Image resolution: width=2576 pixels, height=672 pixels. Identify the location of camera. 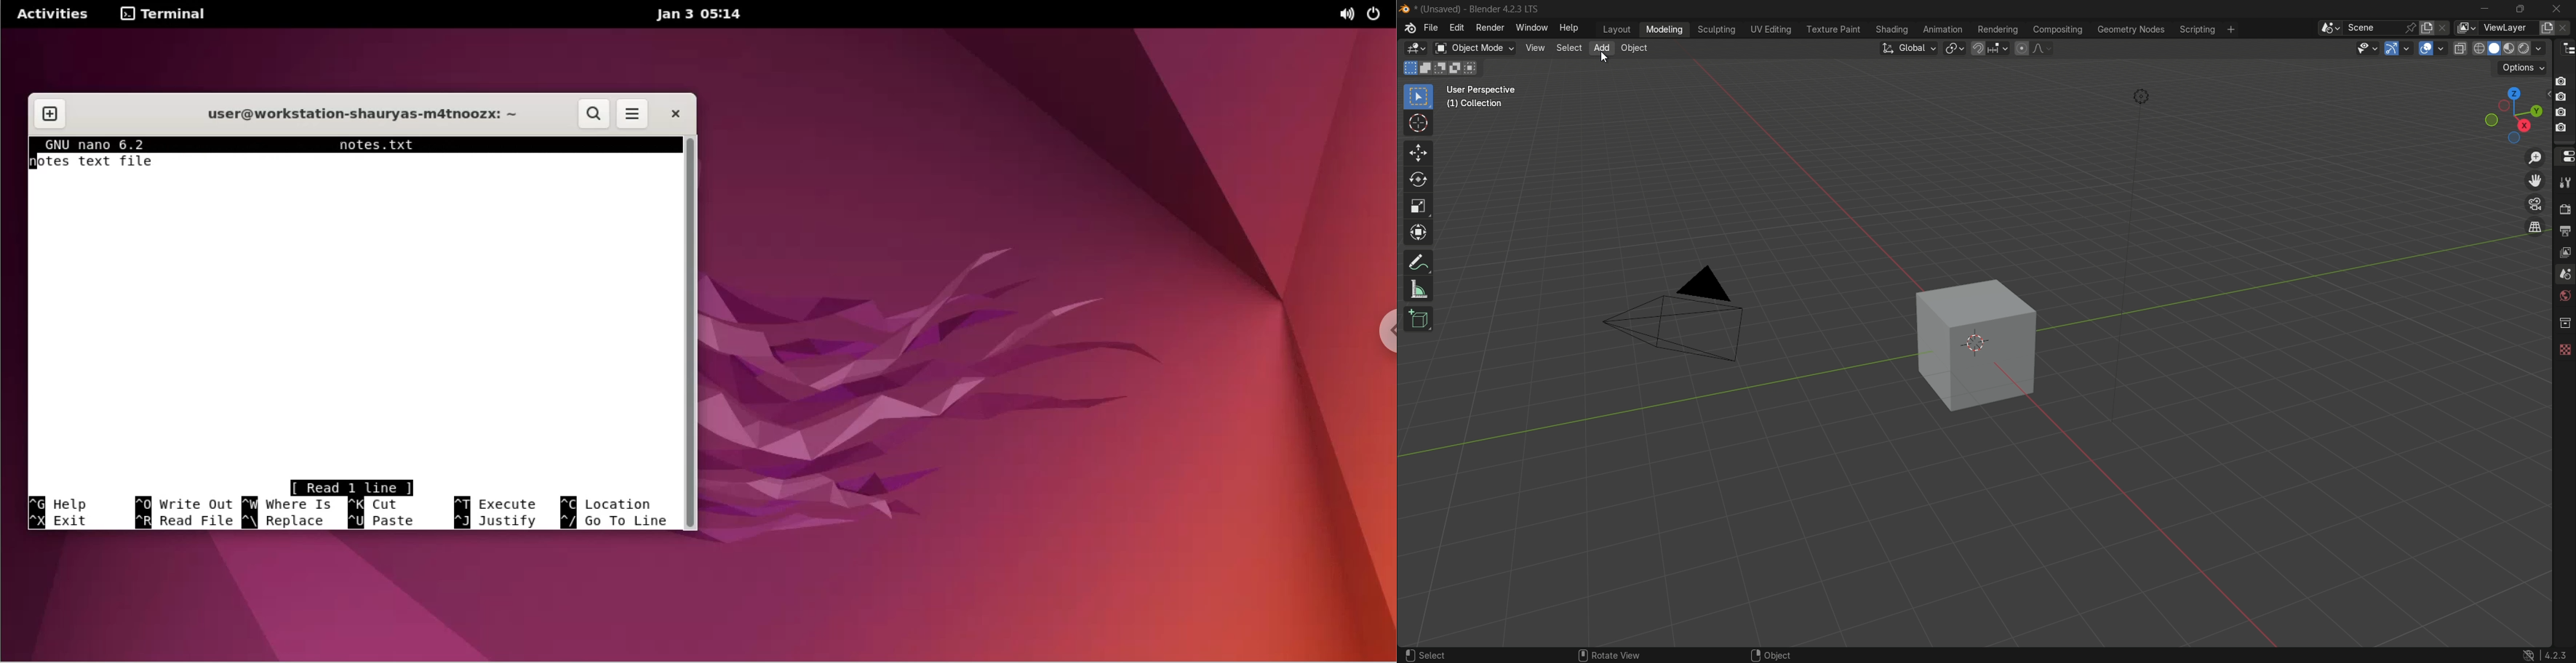
(2561, 105).